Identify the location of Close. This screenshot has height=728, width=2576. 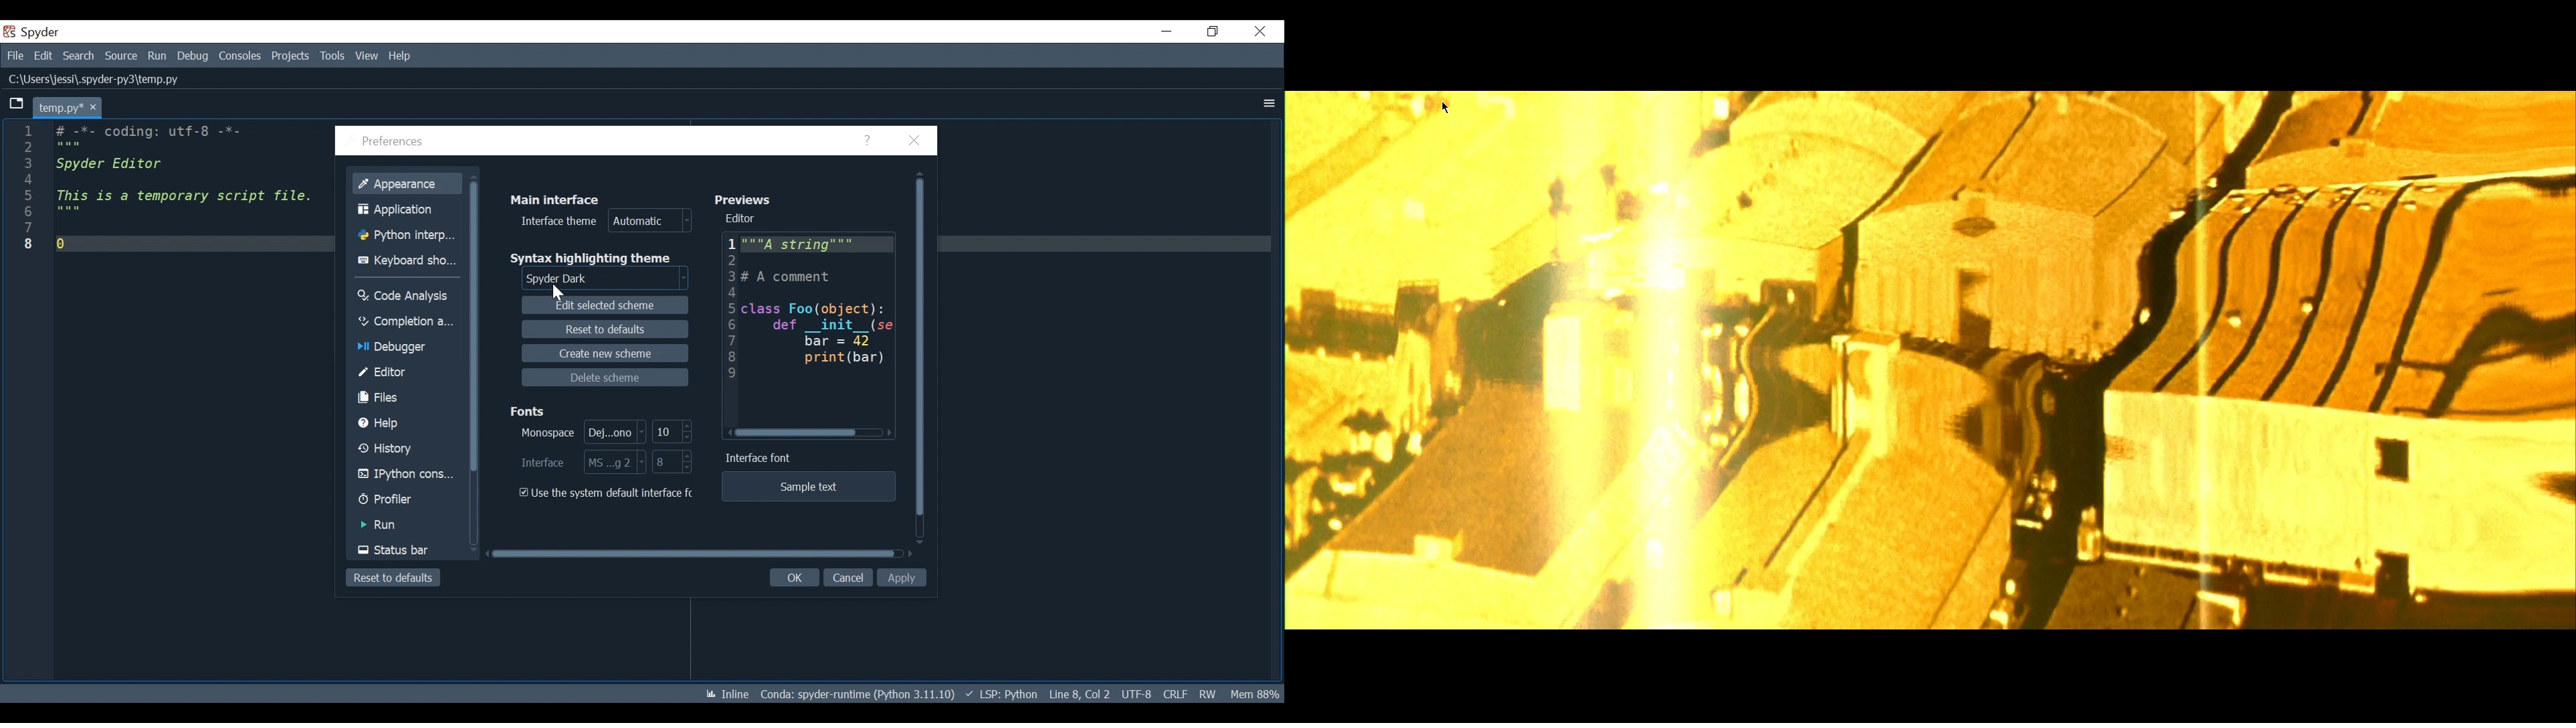
(916, 141).